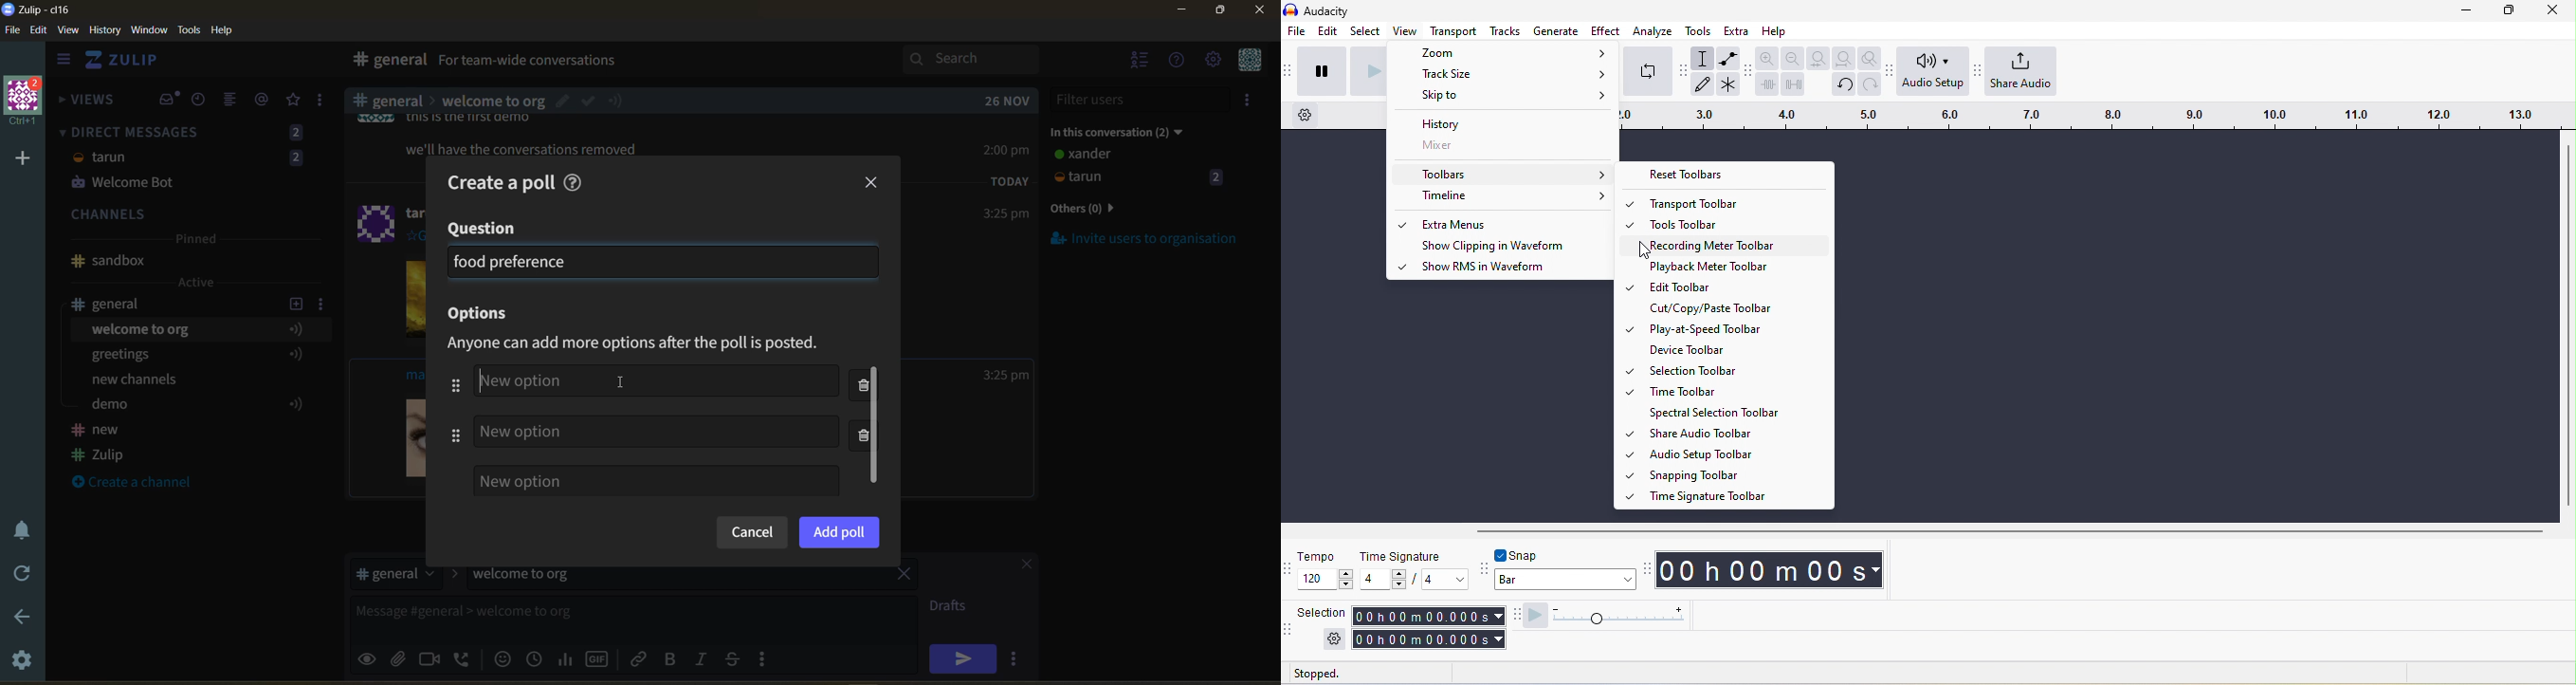 The width and height of the screenshot is (2576, 700). I want to click on cancel, so click(751, 533).